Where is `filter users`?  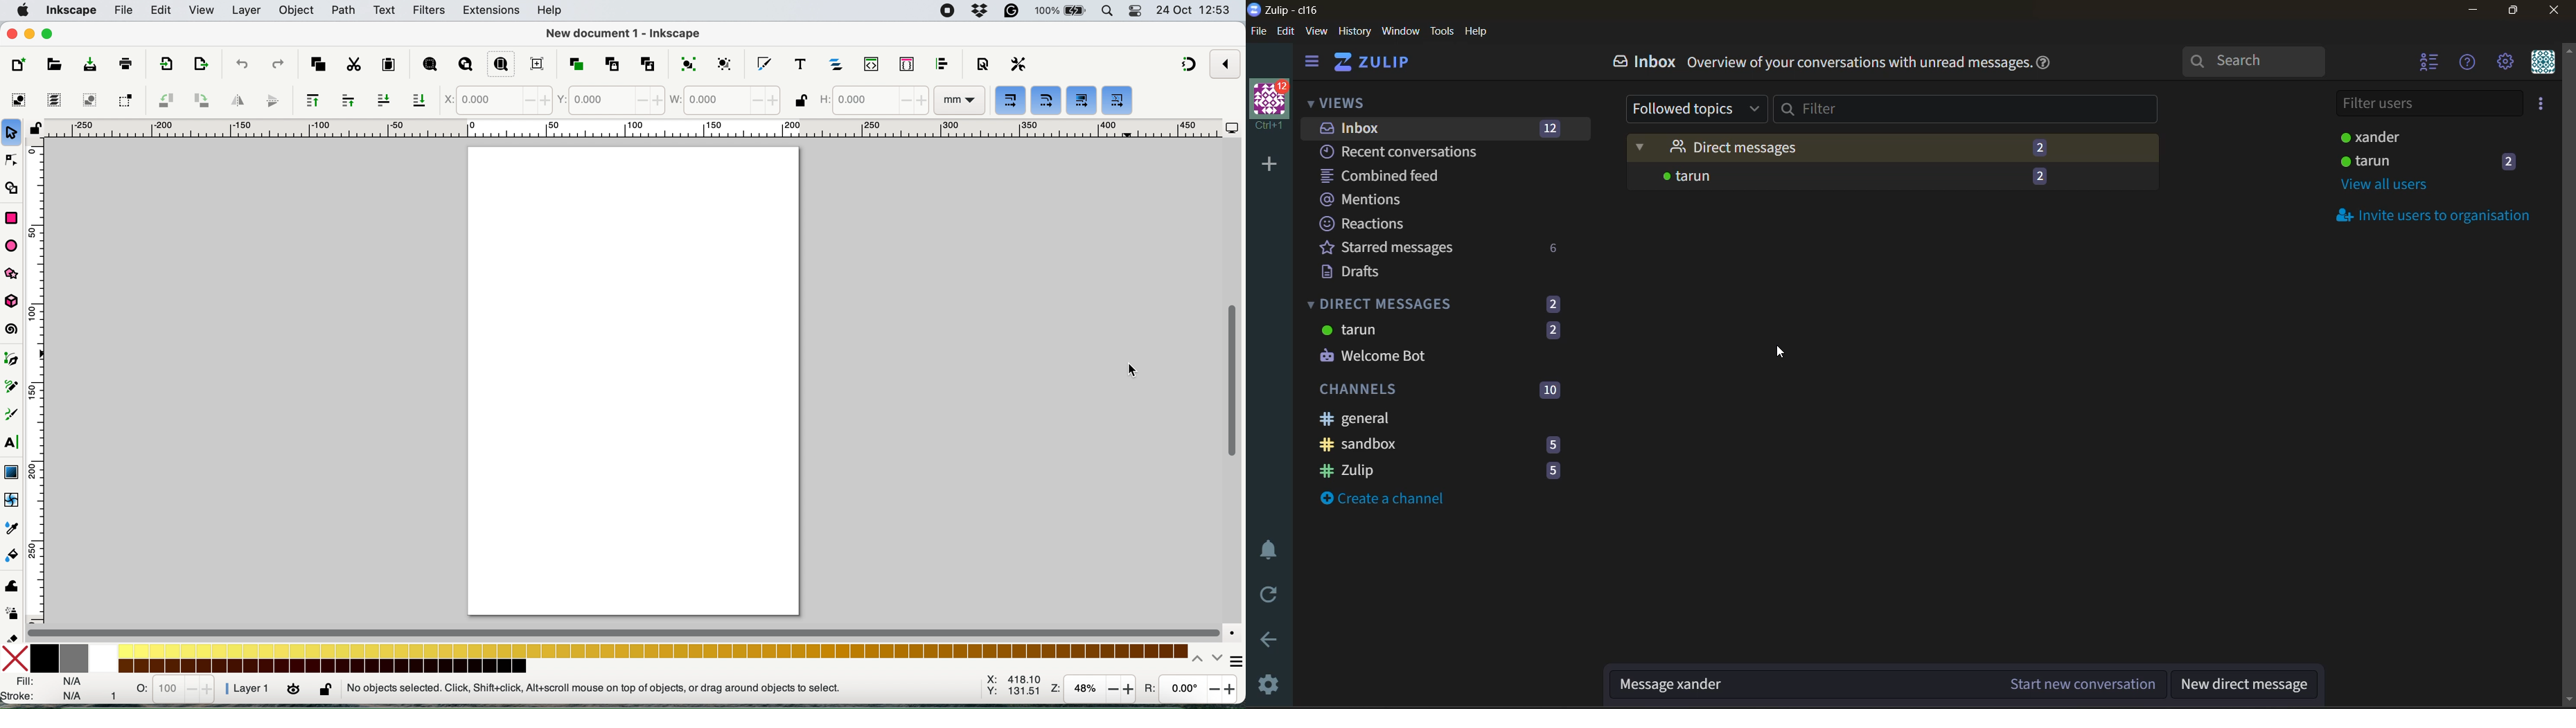
filter users is located at coordinates (2427, 105).